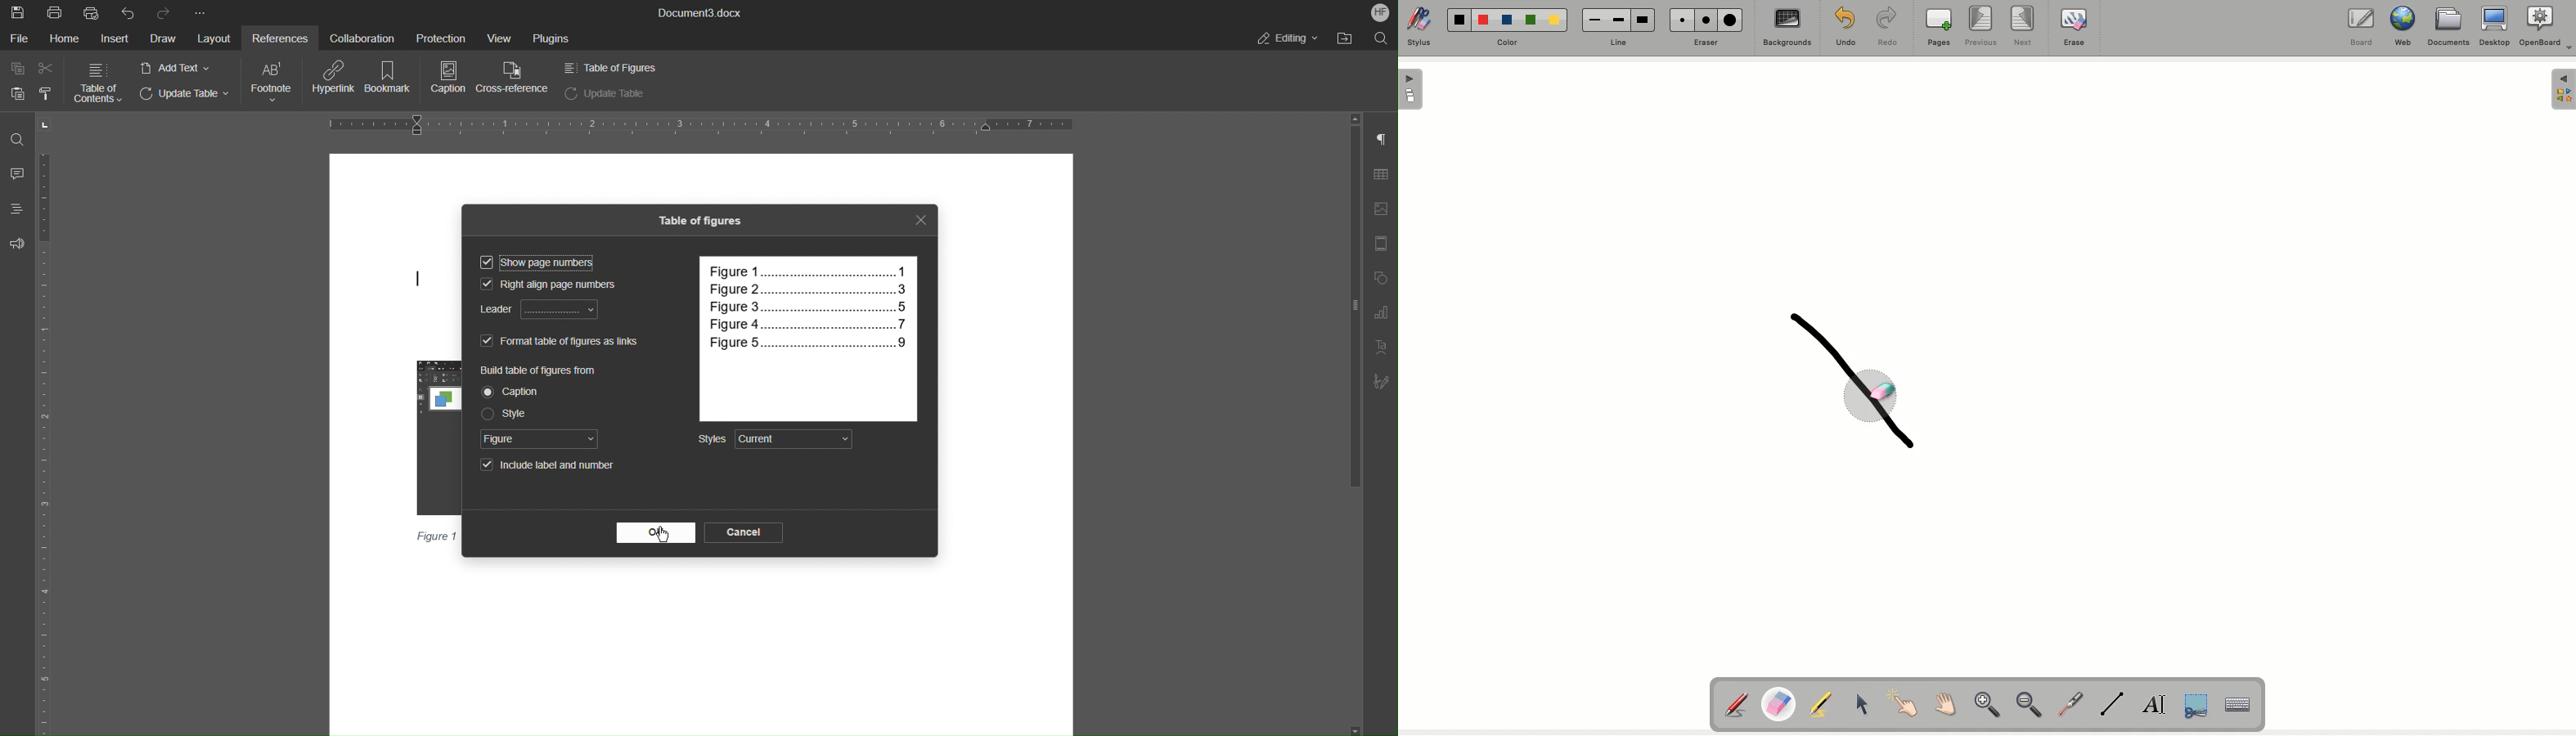  What do you see at coordinates (1379, 211) in the screenshot?
I see `Image Settings` at bounding box center [1379, 211].